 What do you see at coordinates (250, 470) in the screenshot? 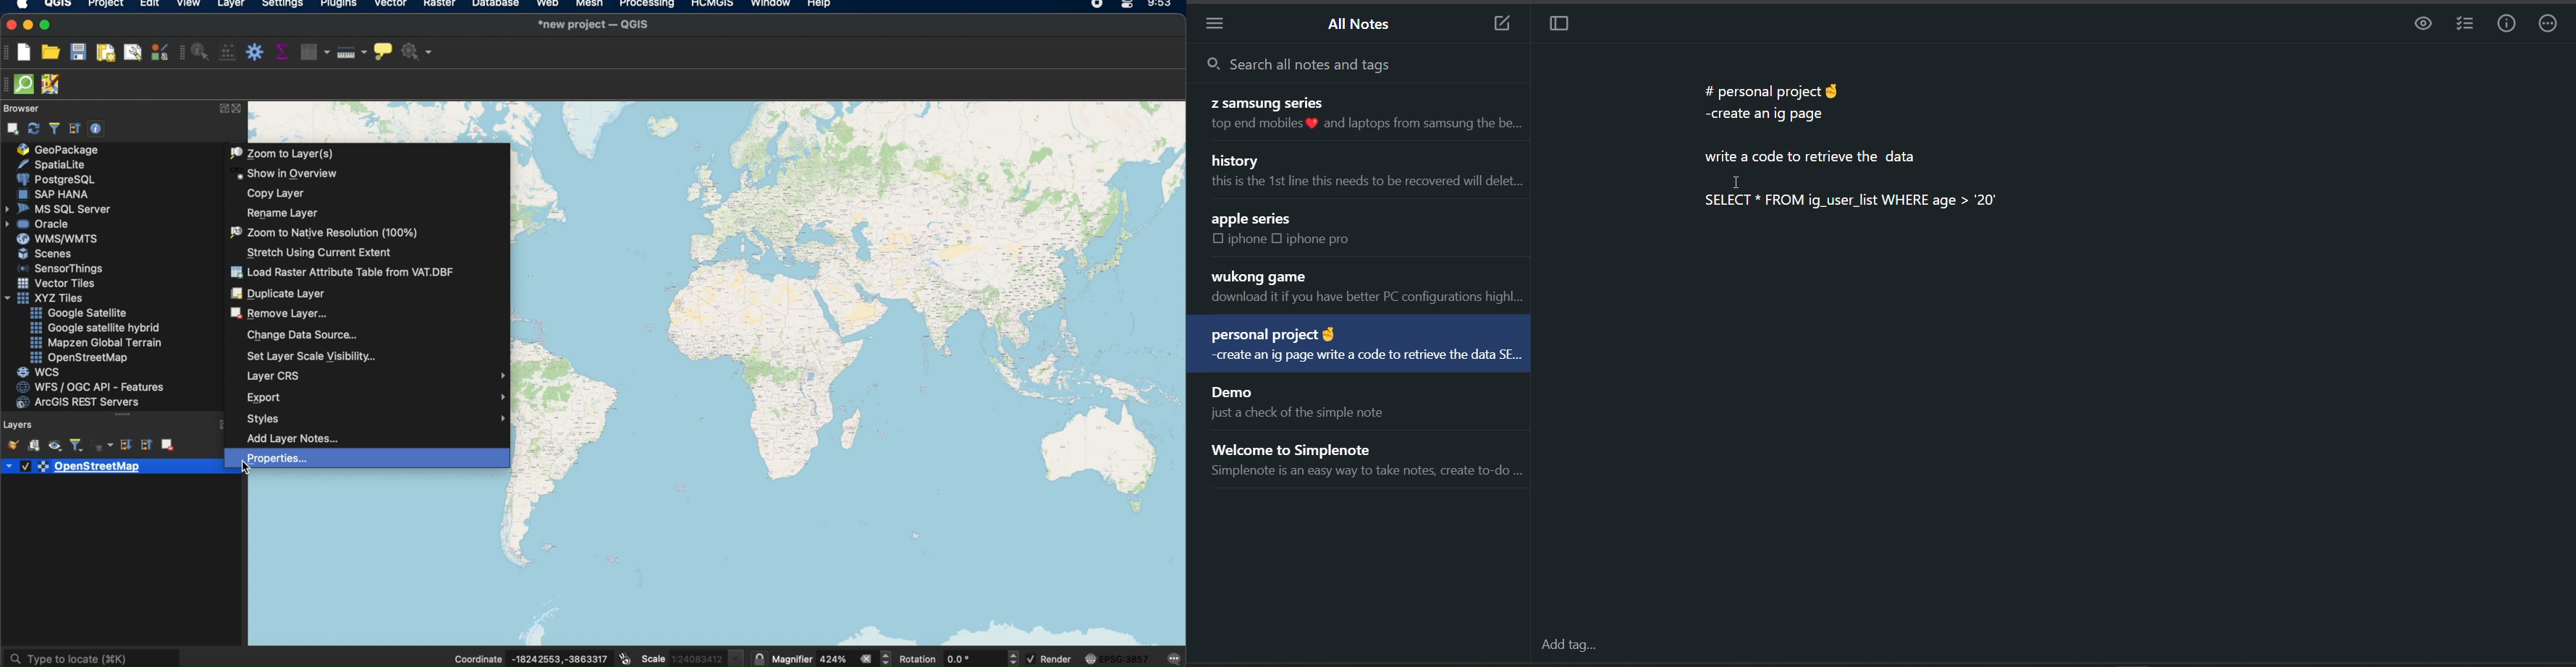
I see `CURSOR` at bounding box center [250, 470].